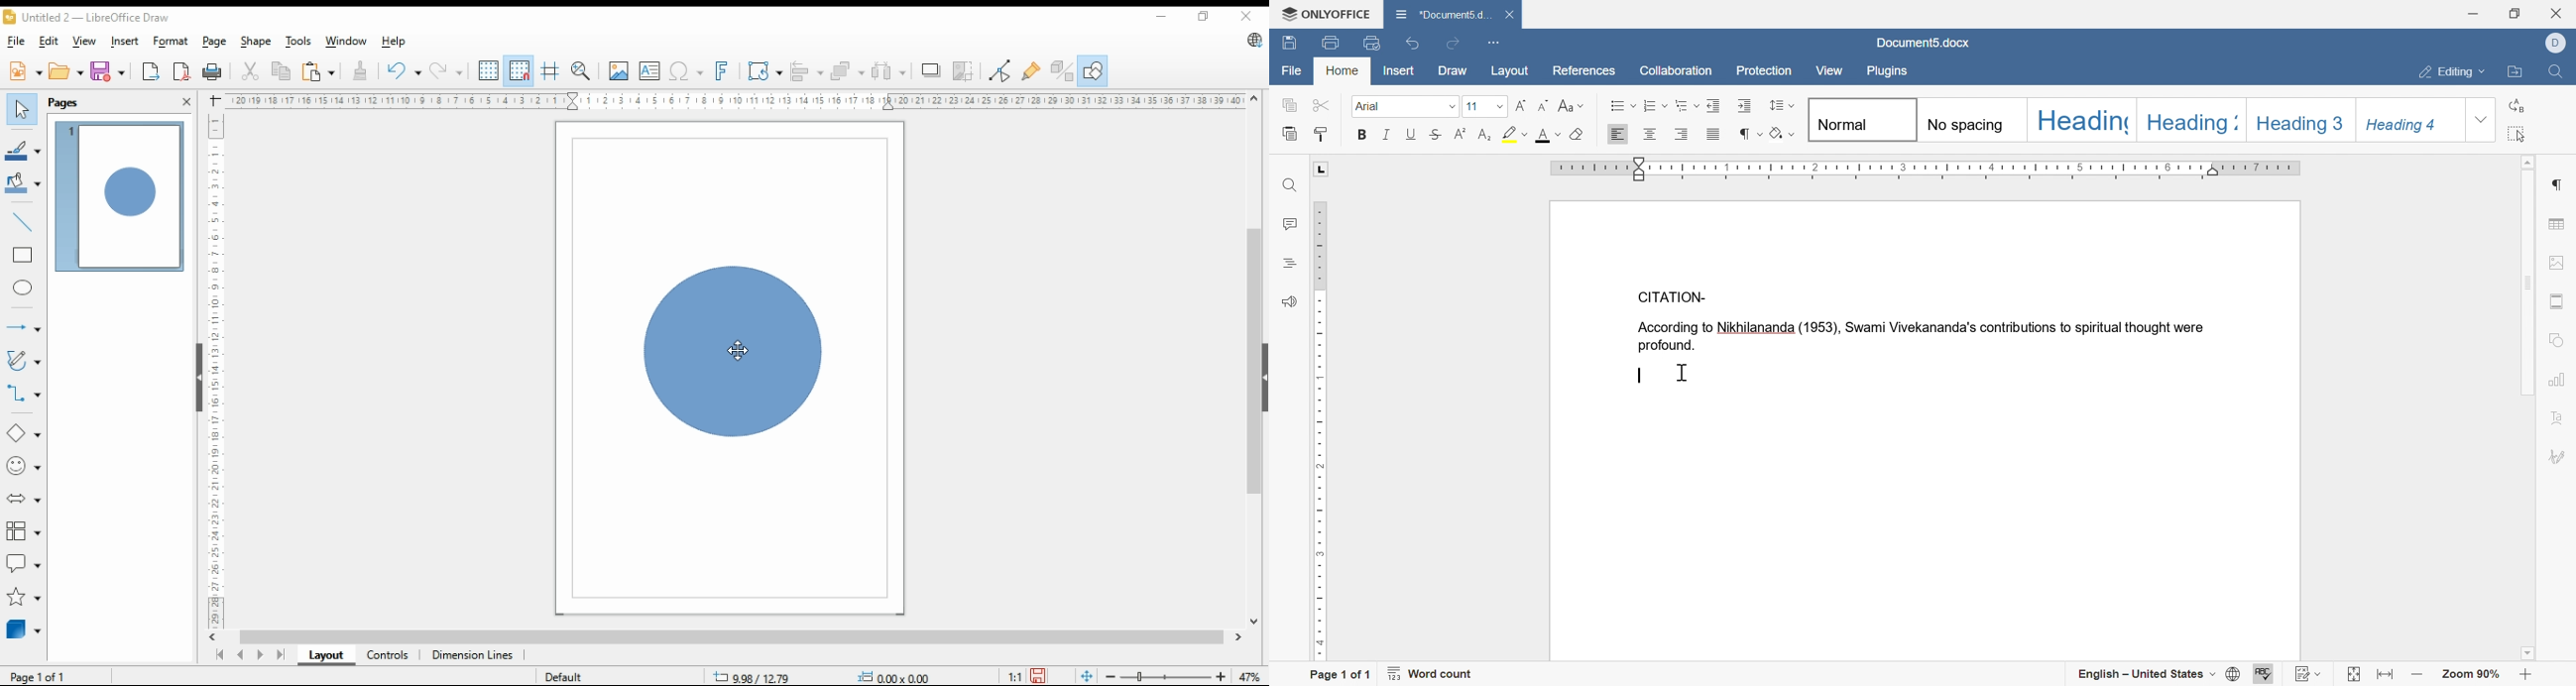 The height and width of the screenshot is (700, 2576). Describe the element at coordinates (2554, 45) in the screenshot. I see `dell` at that location.